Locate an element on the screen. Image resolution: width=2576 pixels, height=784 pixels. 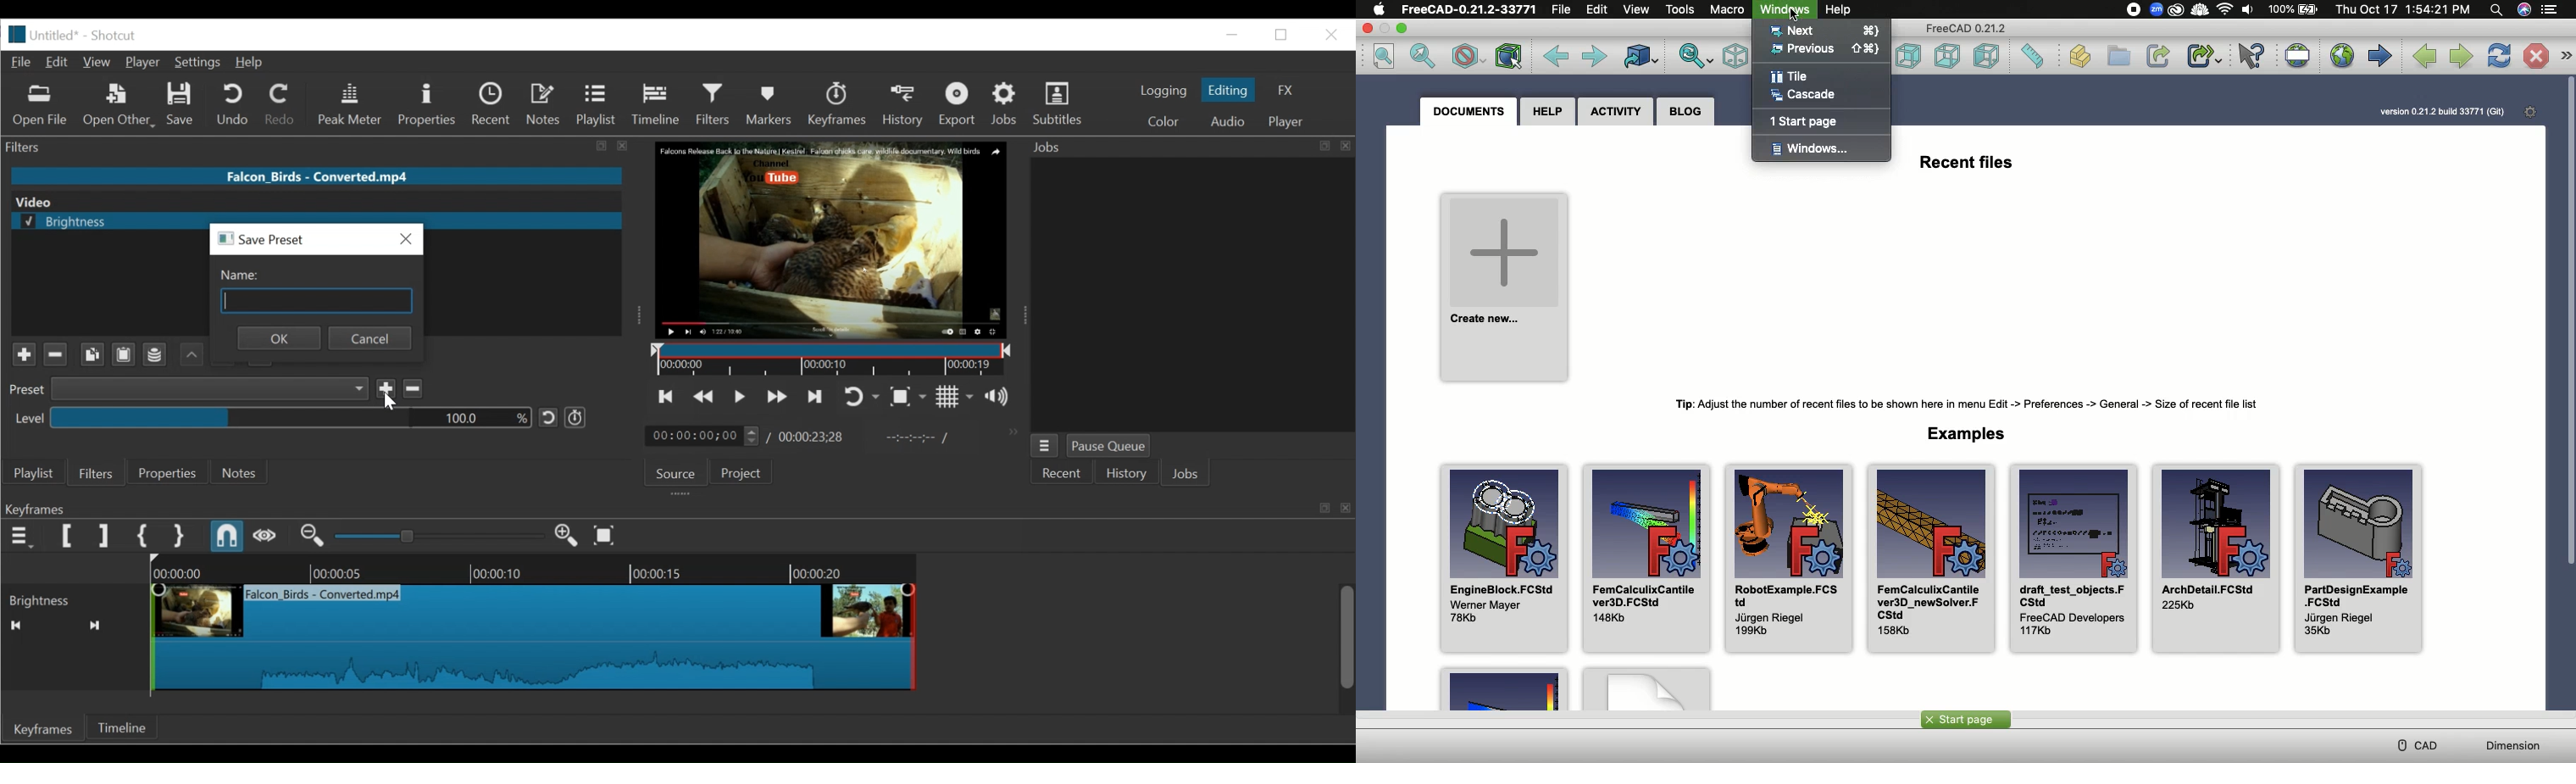
File is located at coordinates (20, 62).